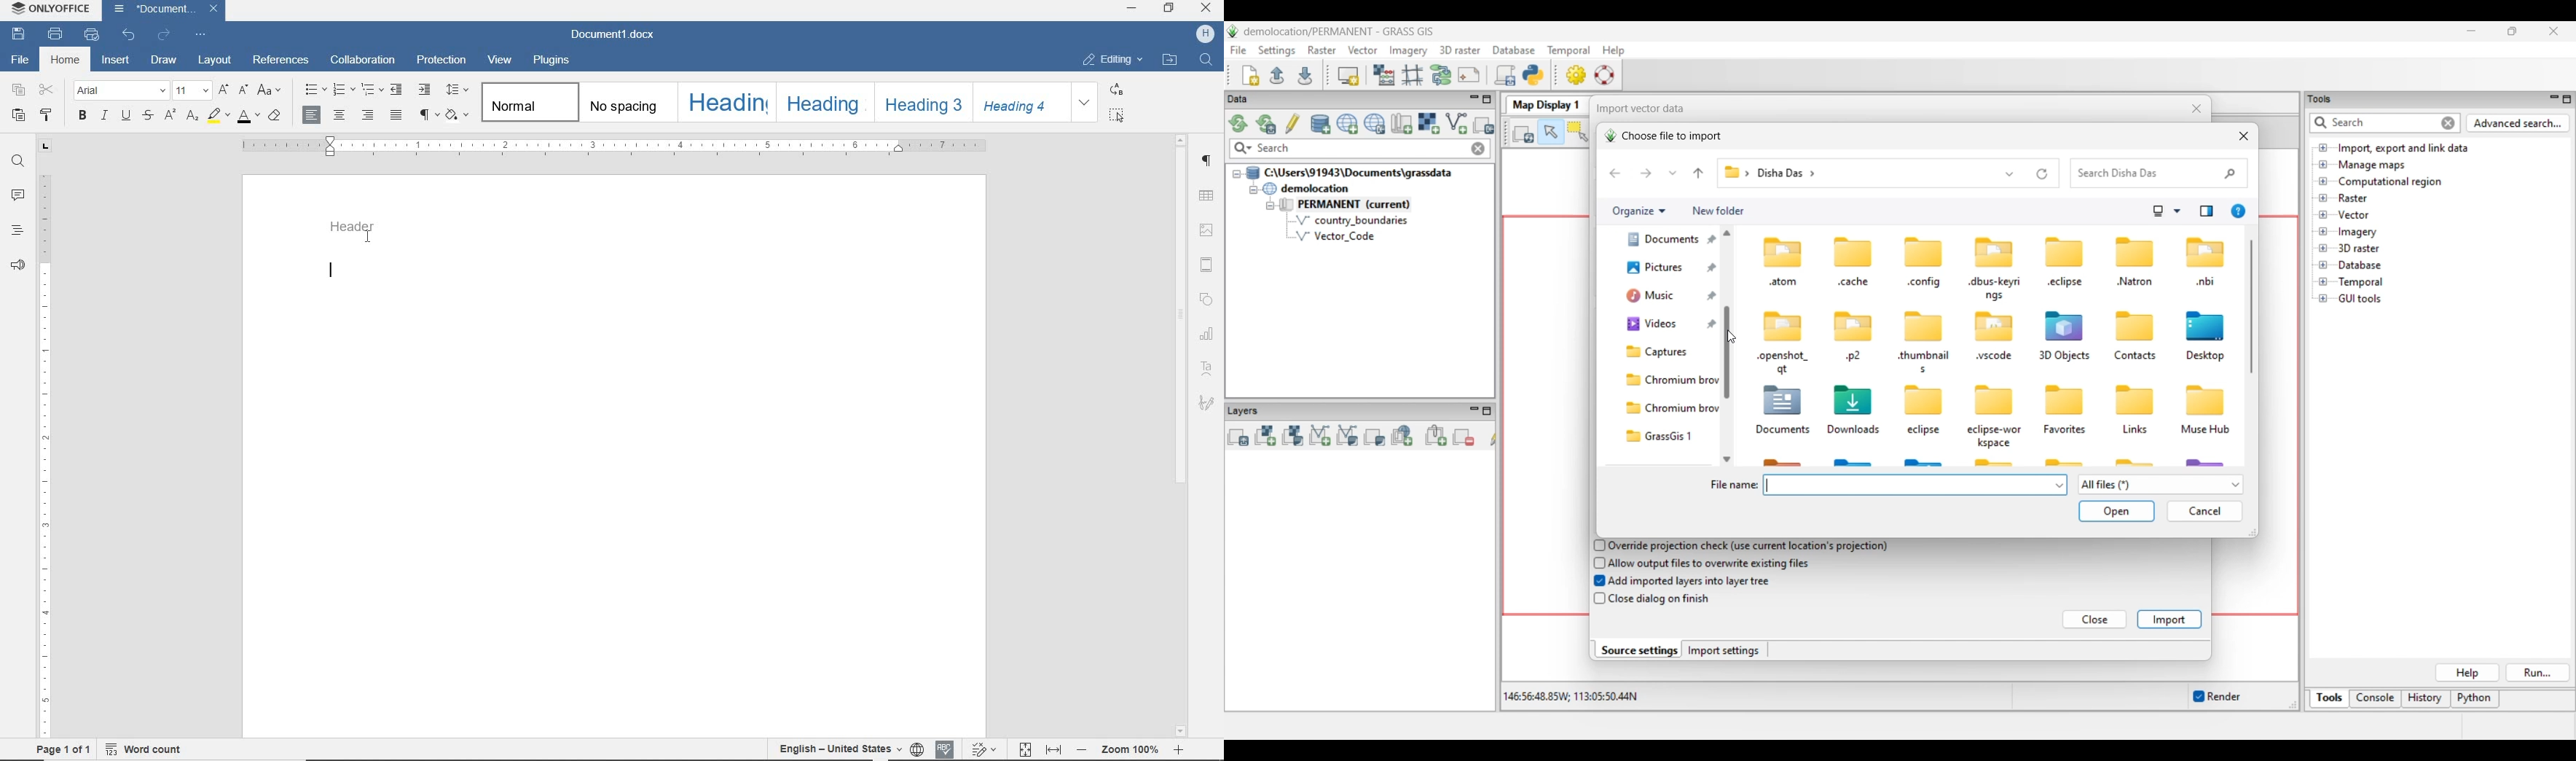 This screenshot has width=2576, height=784. I want to click on layout, so click(215, 61).